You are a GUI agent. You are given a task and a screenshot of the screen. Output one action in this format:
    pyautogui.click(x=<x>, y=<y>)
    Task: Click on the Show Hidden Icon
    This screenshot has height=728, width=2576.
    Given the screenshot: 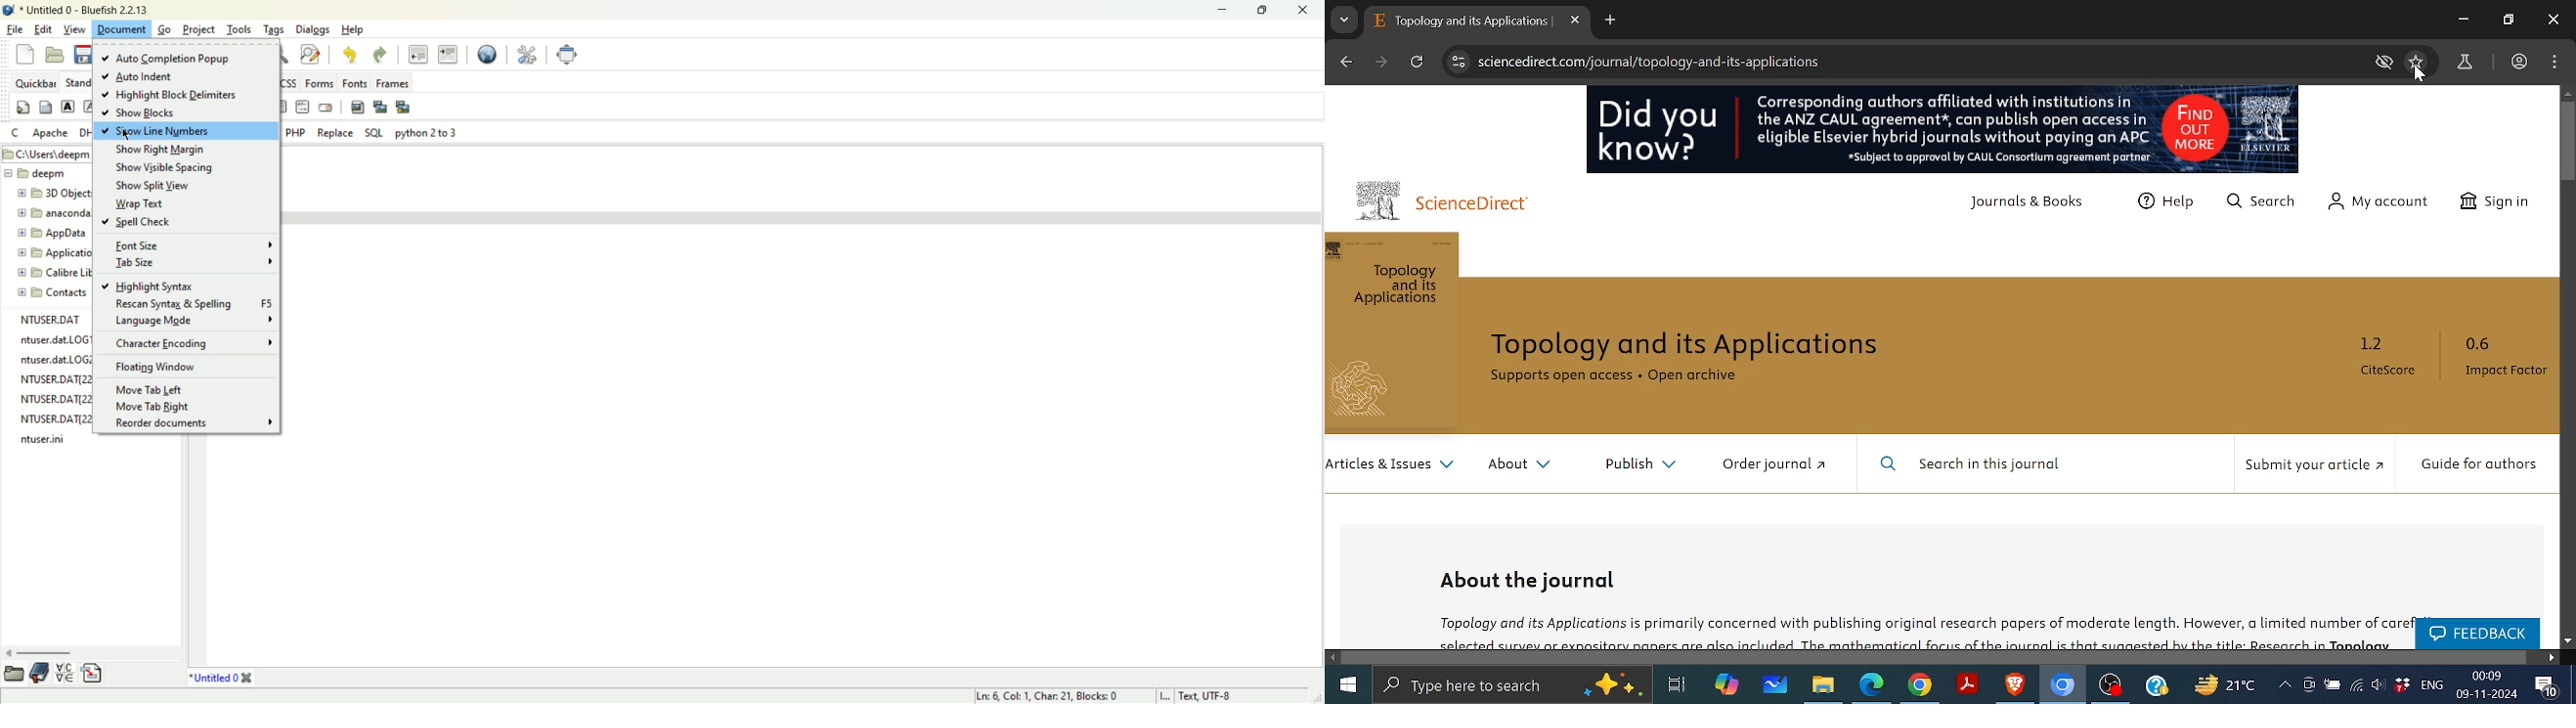 What is the action you would take?
    pyautogui.click(x=2284, y=684)
    